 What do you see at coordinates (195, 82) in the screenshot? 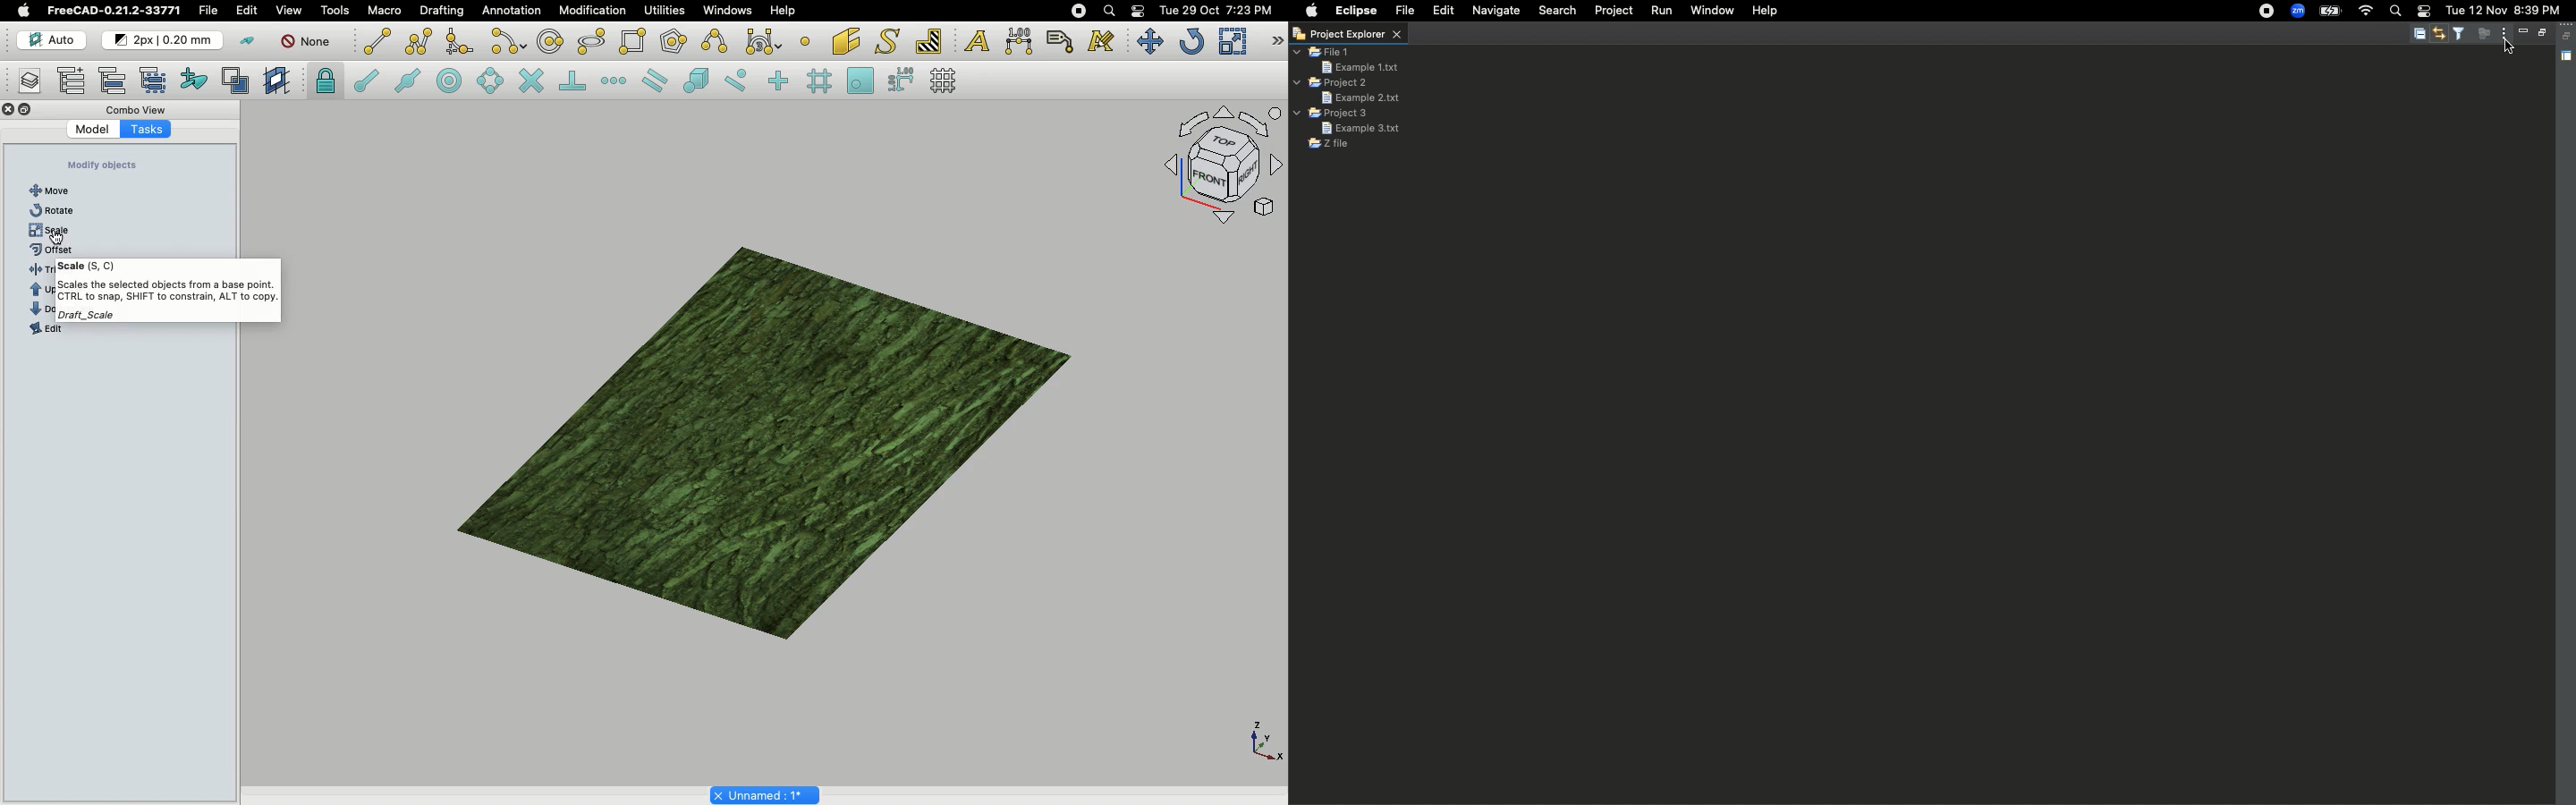
I see `Add to construction group` at bounding box center [195, 82].